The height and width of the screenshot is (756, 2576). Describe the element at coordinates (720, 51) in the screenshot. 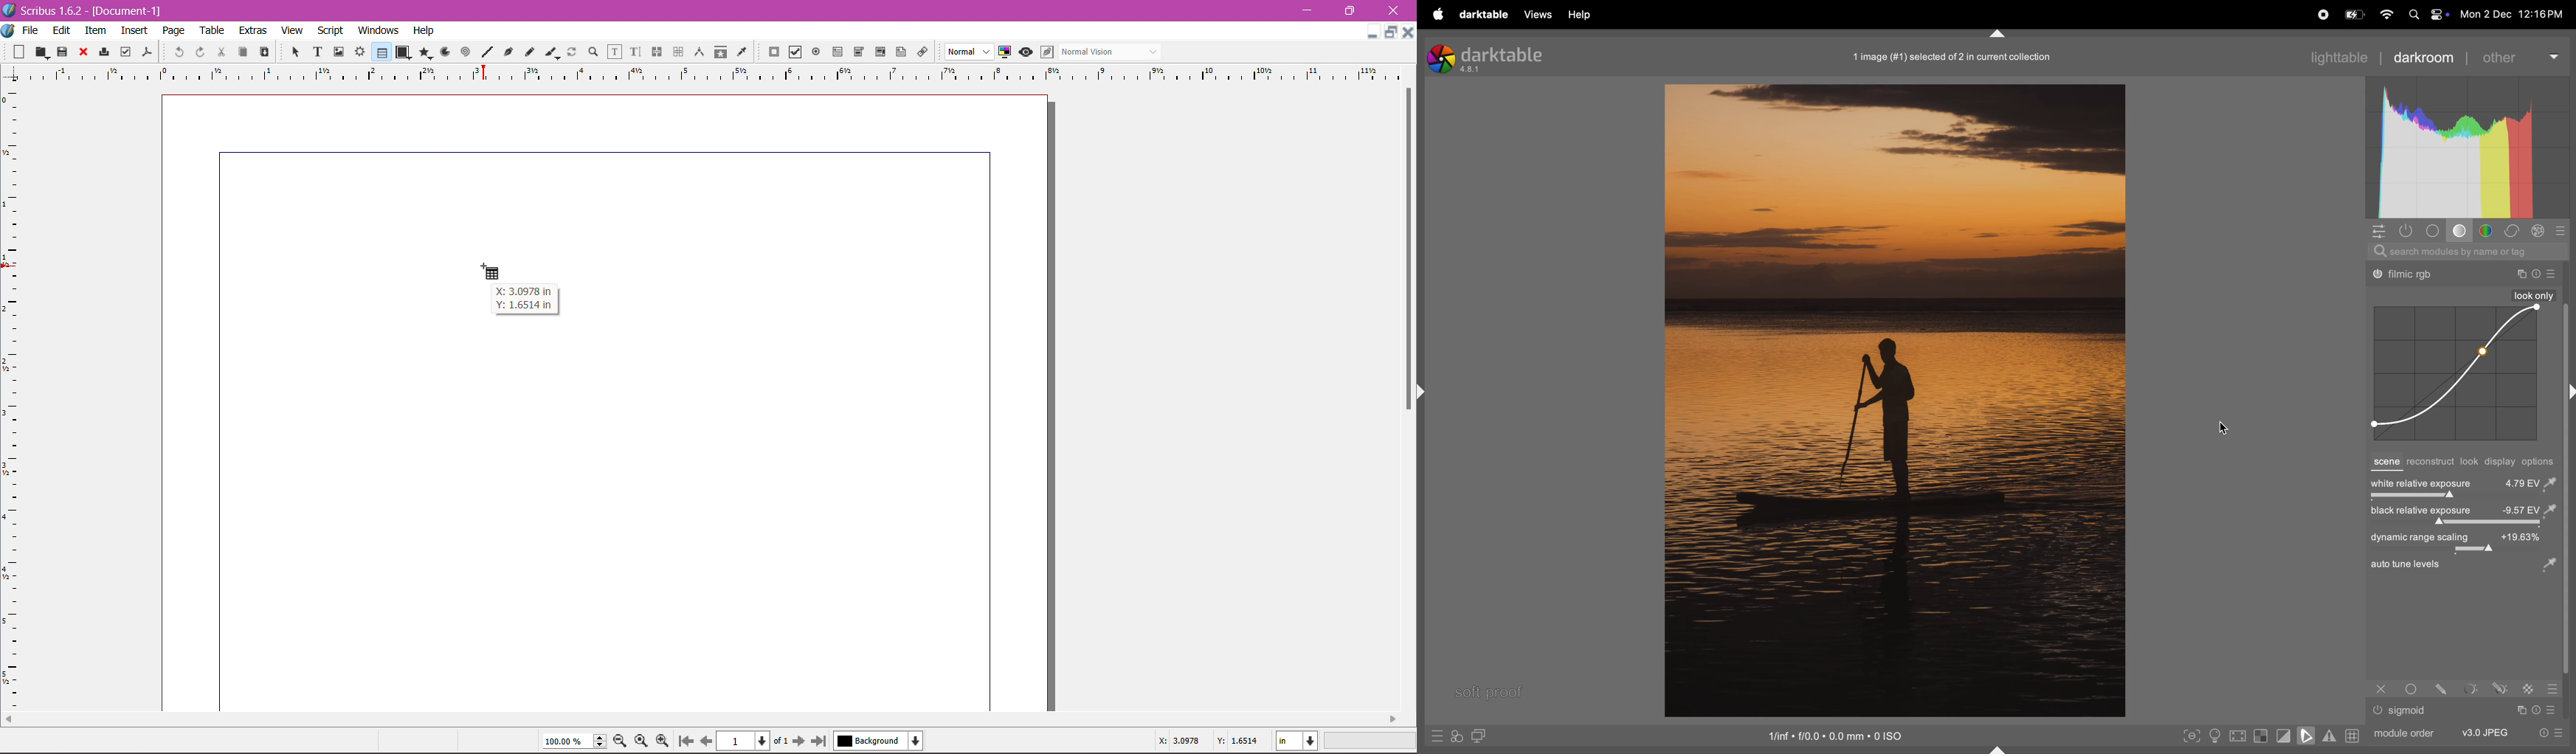

I see `Copy Item Properties` at that location.